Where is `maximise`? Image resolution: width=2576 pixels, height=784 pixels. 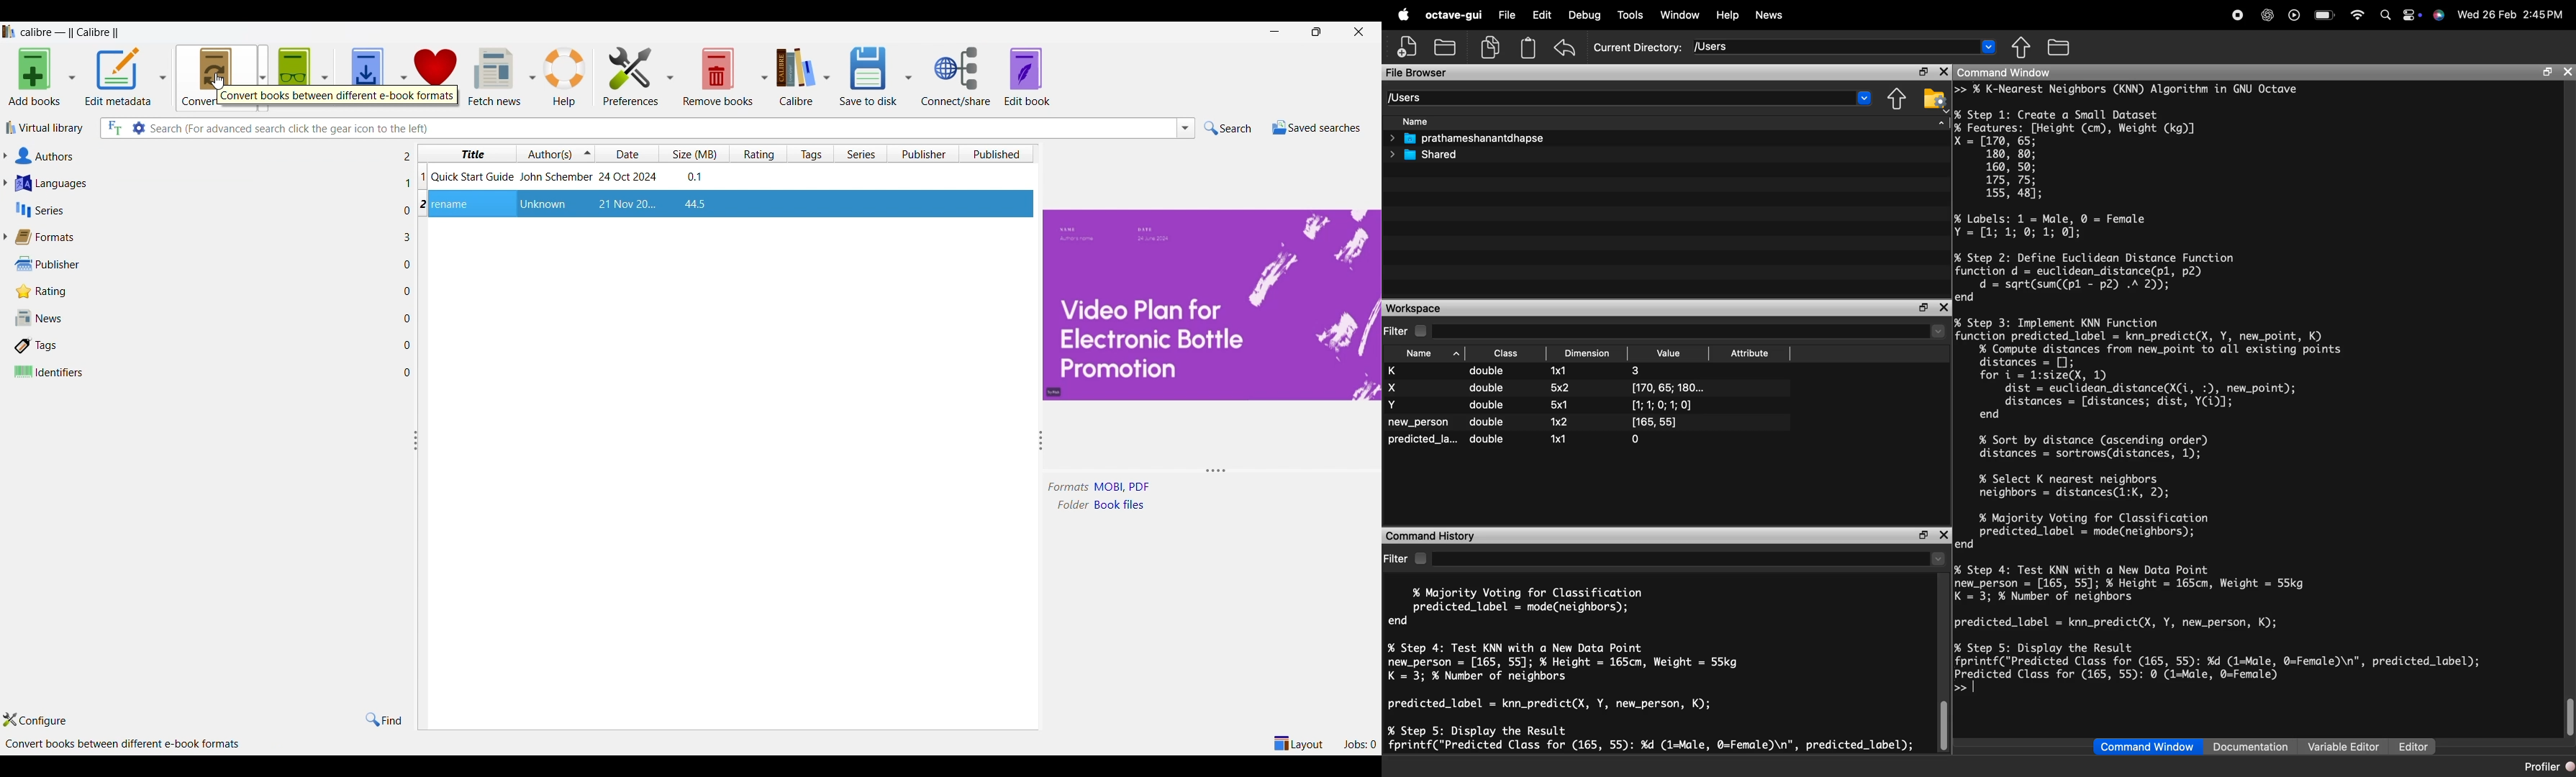 maximise is located at coordinates (1920, 308).